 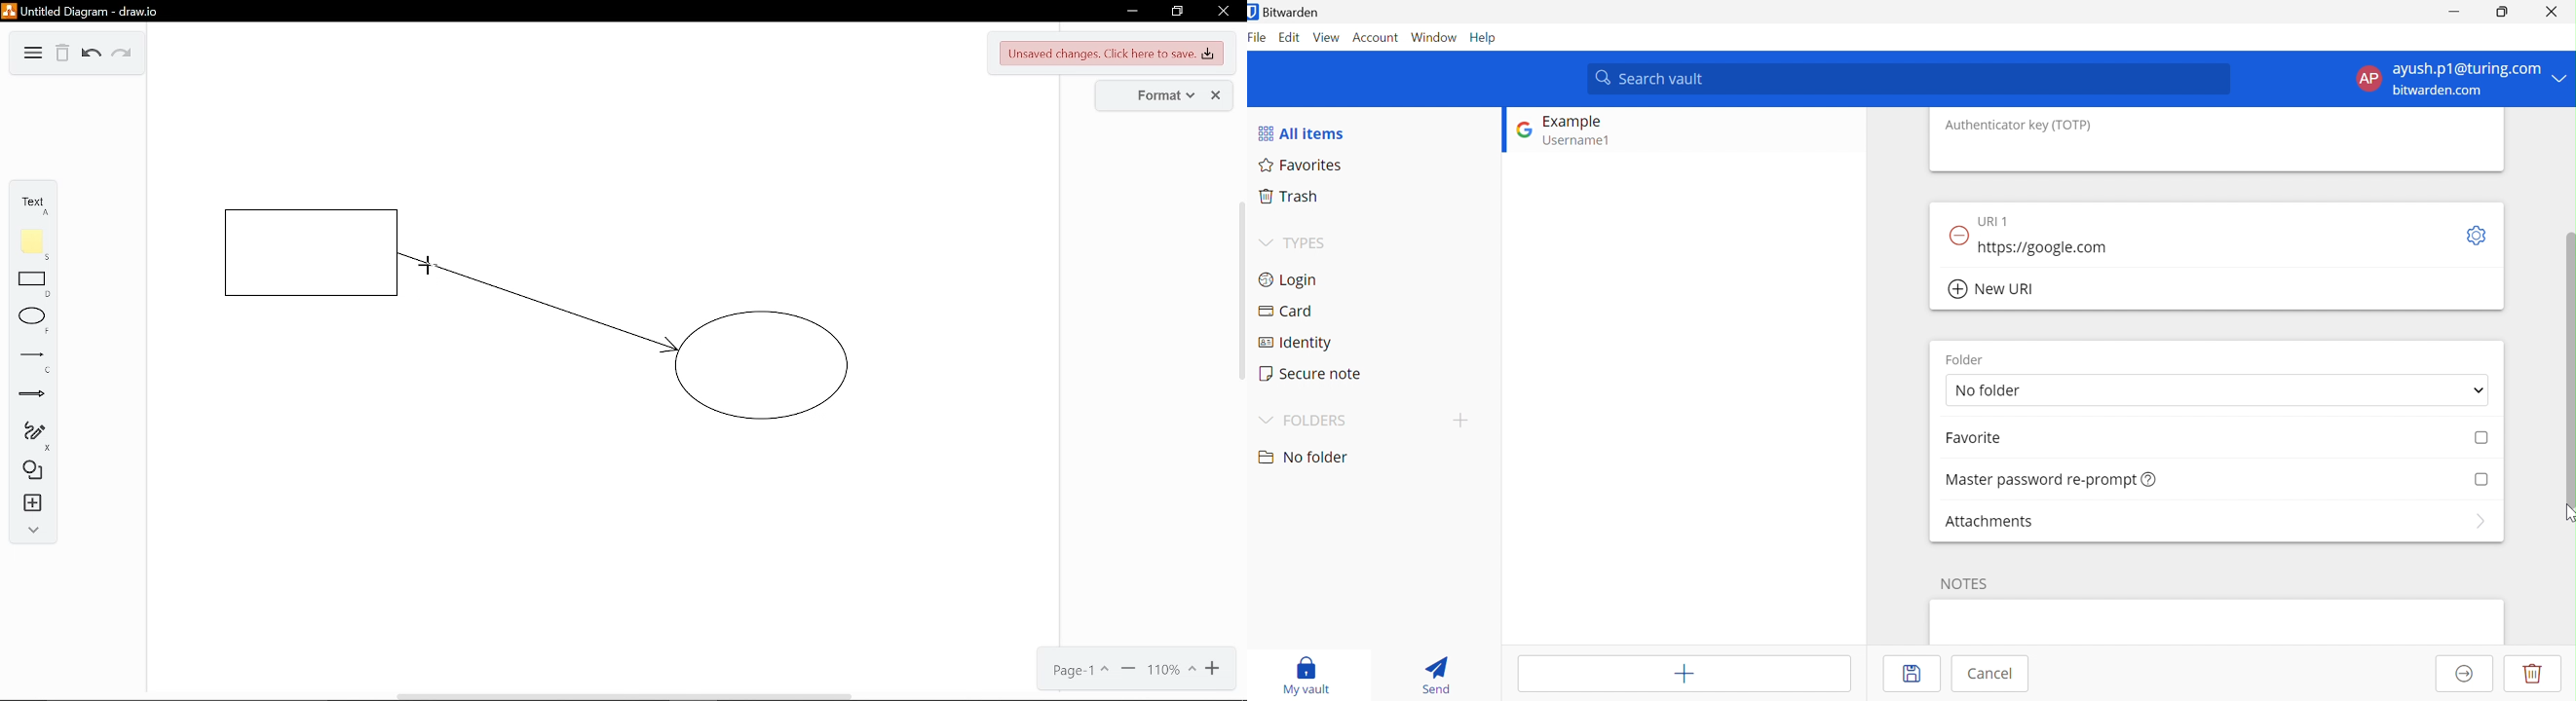 I want to click on Unsaved changes. Click here to save, so click(x=1110, y=53).